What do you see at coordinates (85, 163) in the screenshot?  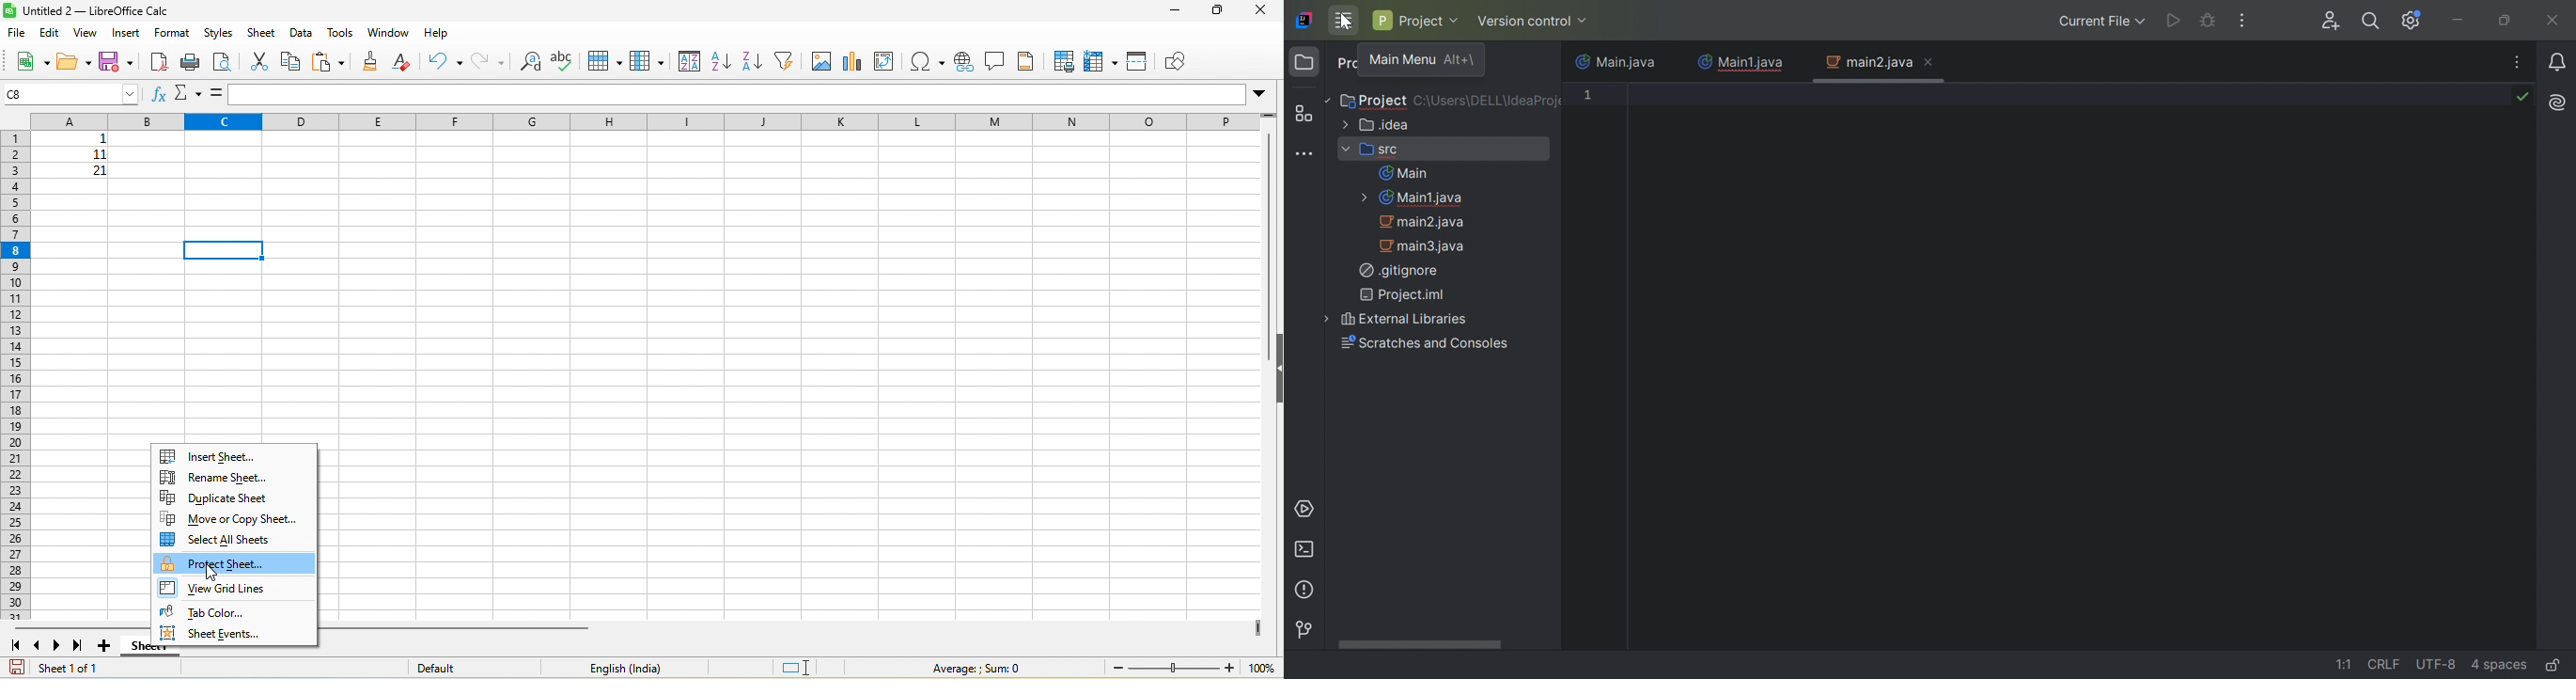 I see `cell ranges` at bounding box center [85, 163].